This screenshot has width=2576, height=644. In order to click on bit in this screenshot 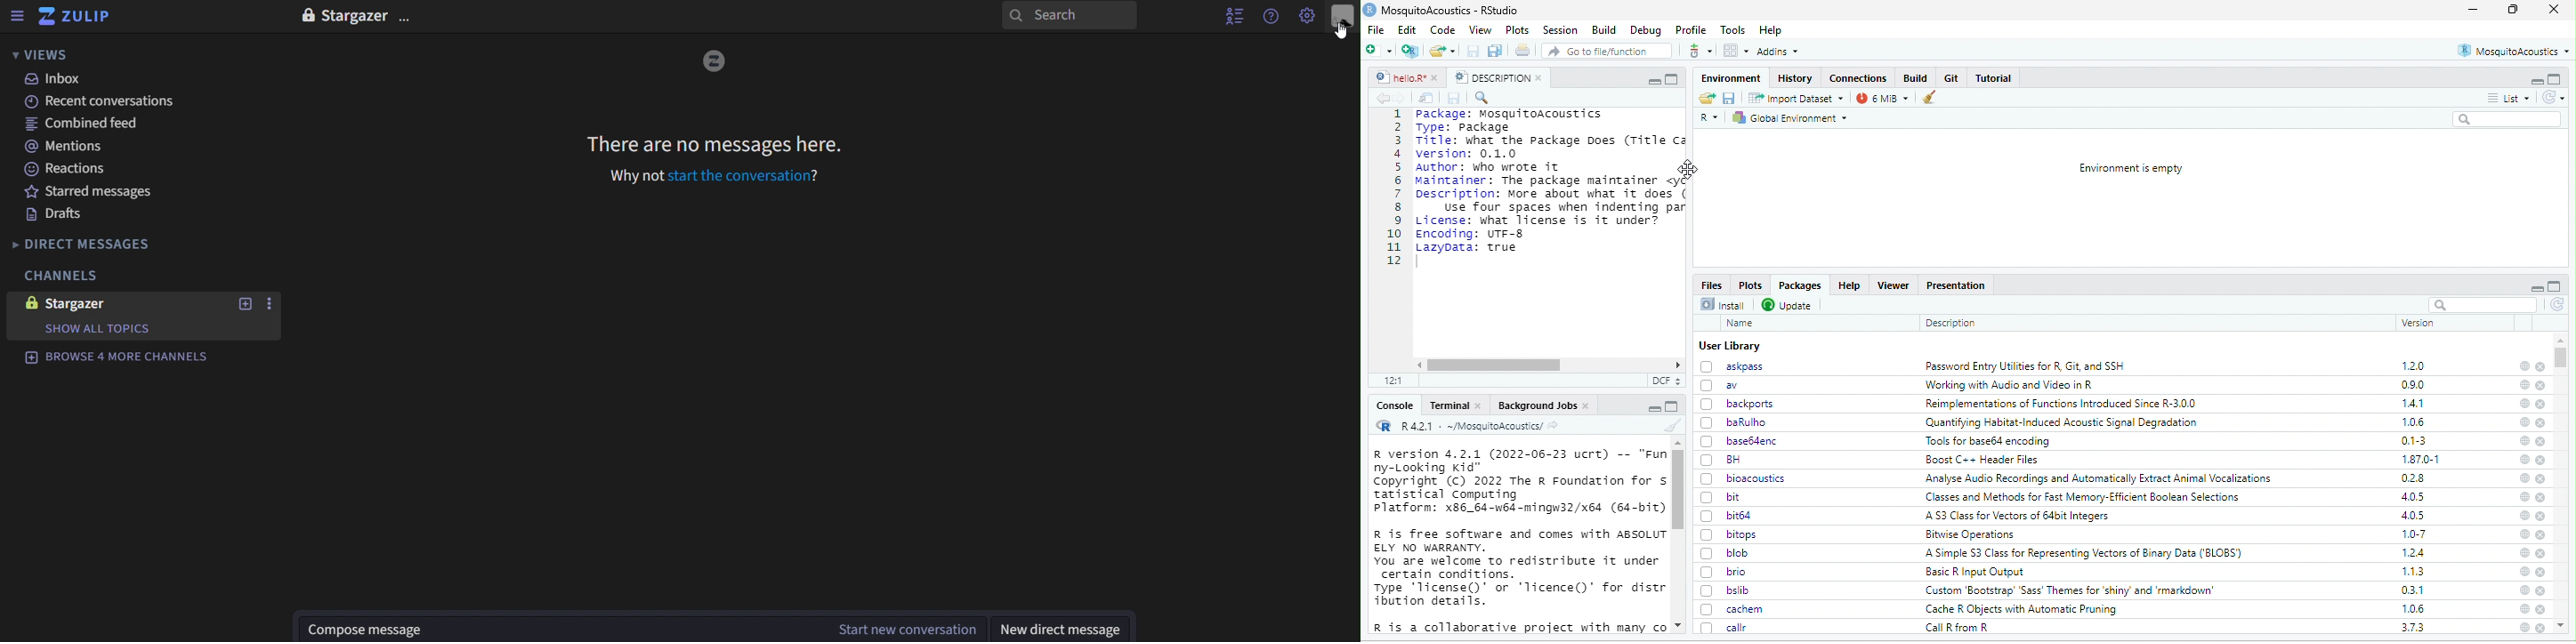, I will do `click(1723, 497)`.